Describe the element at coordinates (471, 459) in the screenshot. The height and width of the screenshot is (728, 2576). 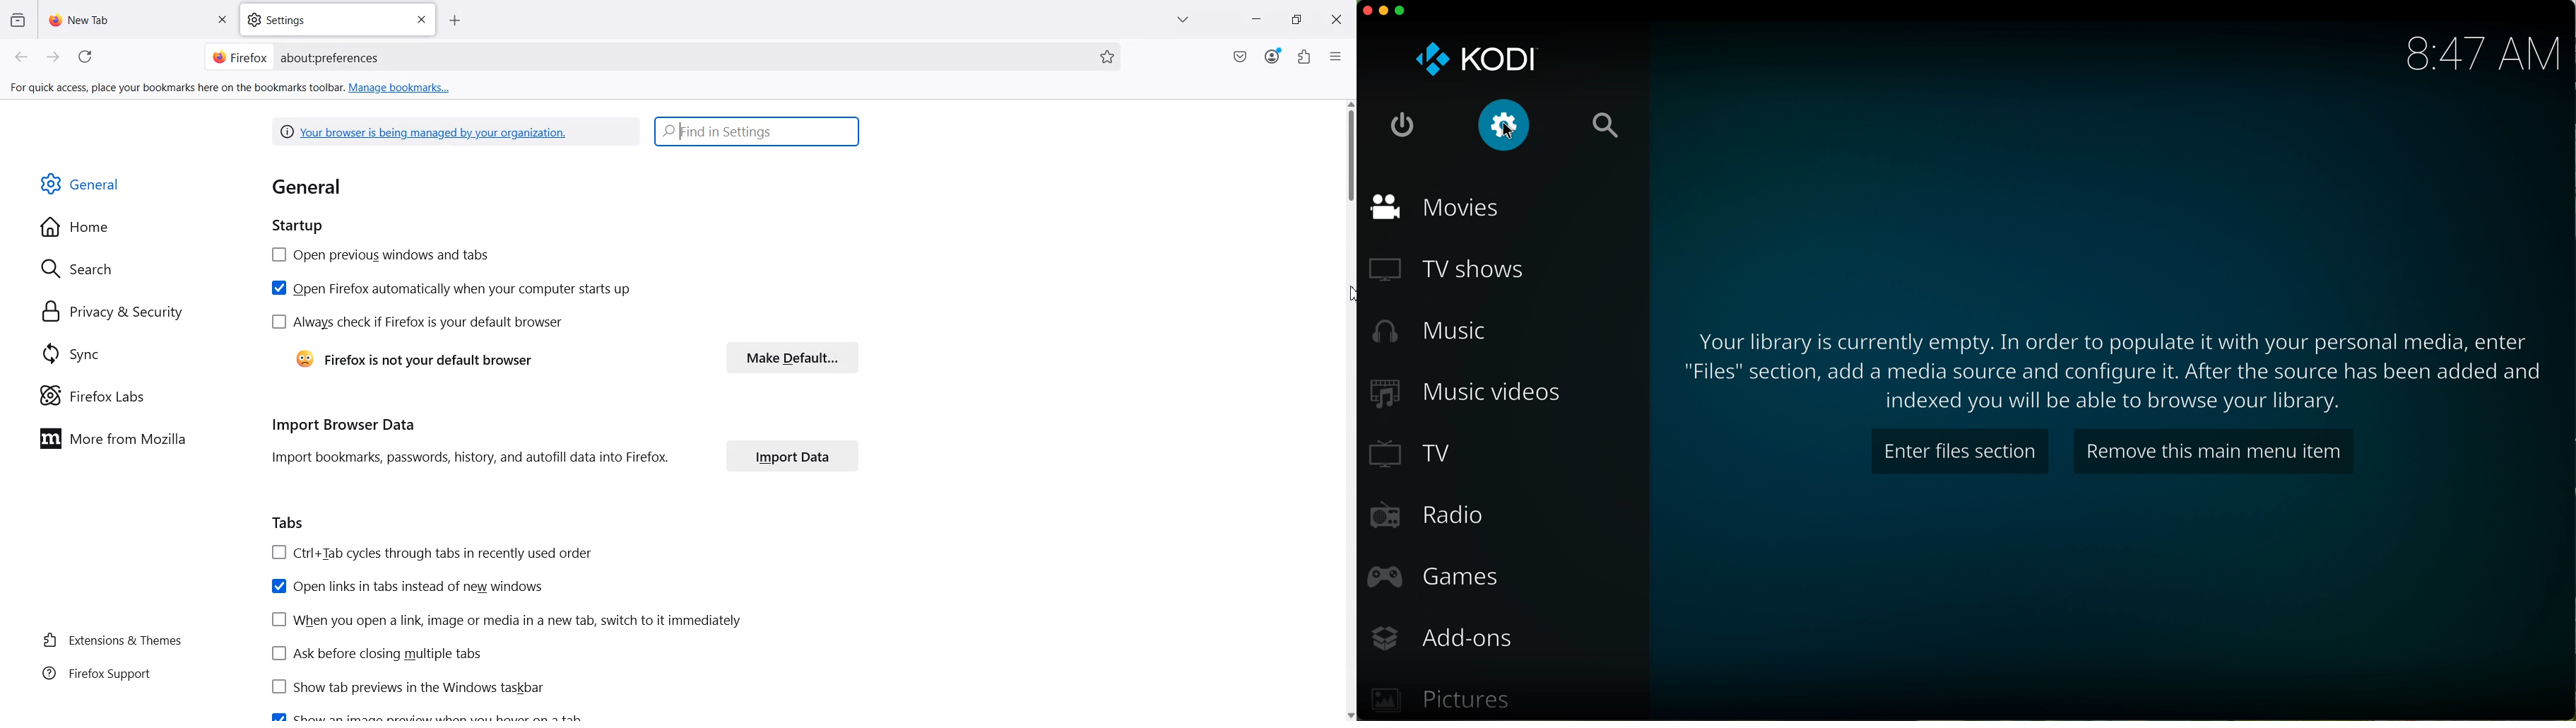
I see `Import bookmarks, passwords, history, and autofill data into Firefox.` at that location.